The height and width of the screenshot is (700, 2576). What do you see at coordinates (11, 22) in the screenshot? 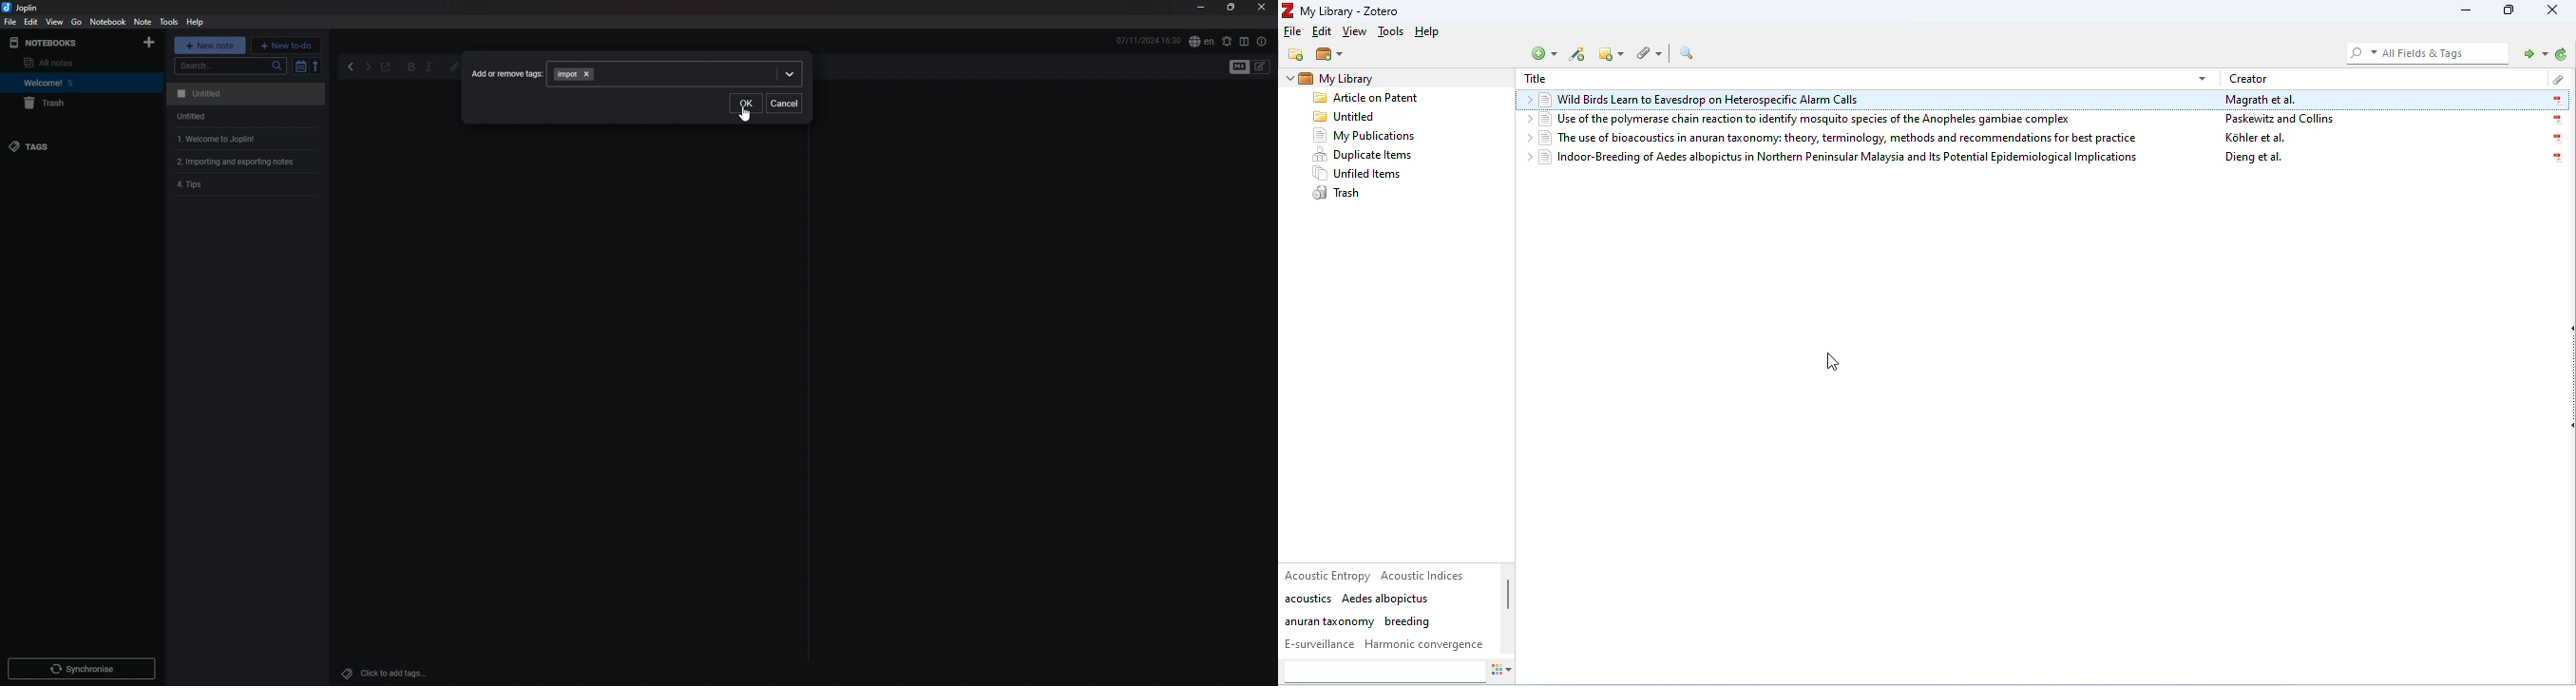
I see `file` at bounding box center [11, 22].